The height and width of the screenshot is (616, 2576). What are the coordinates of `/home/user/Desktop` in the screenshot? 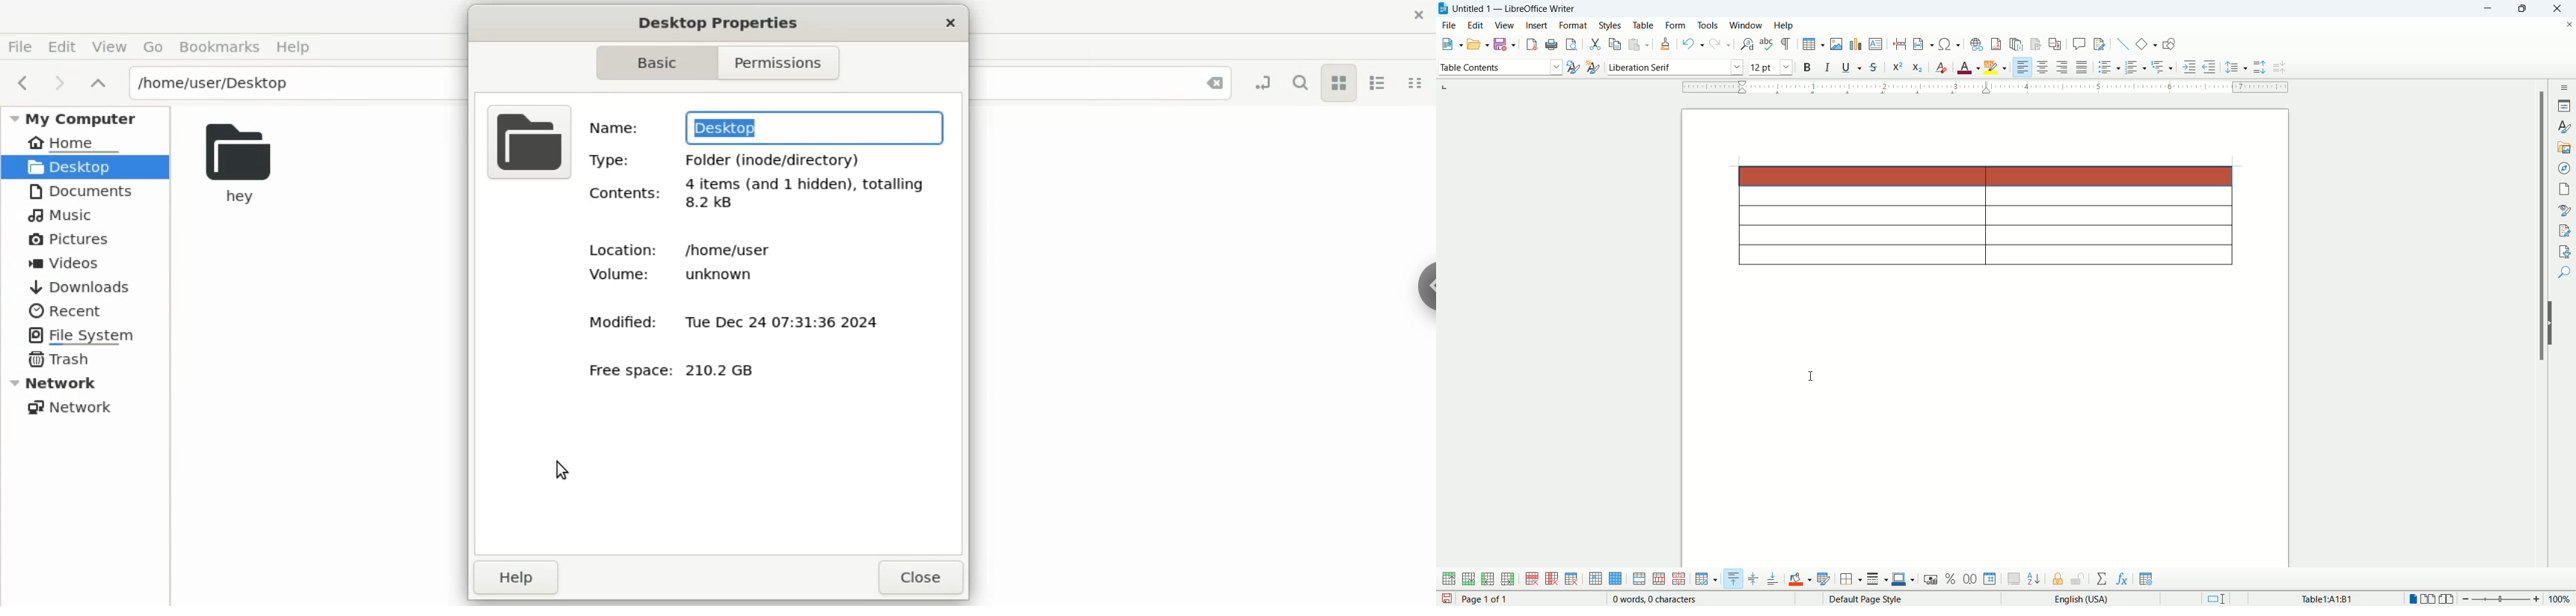 It's located at (263, 84).